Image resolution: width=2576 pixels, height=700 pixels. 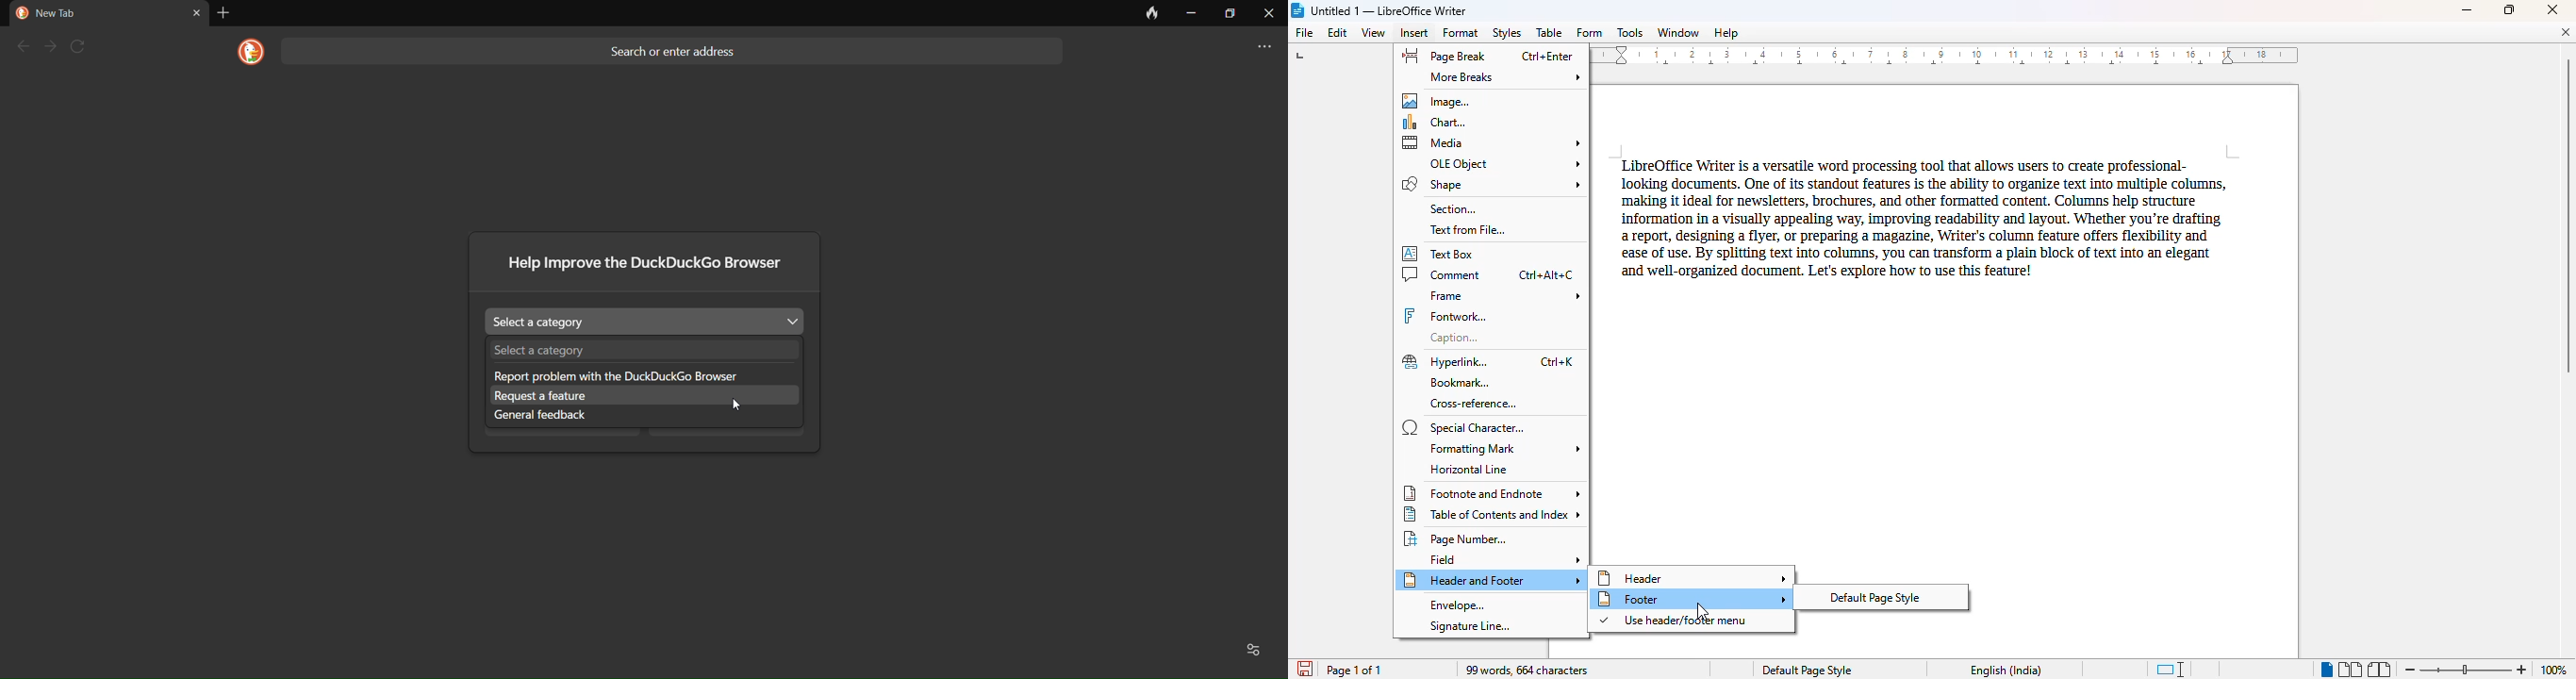 I want to click on 99 words, 664 characters, so click(x=1528, y=671).